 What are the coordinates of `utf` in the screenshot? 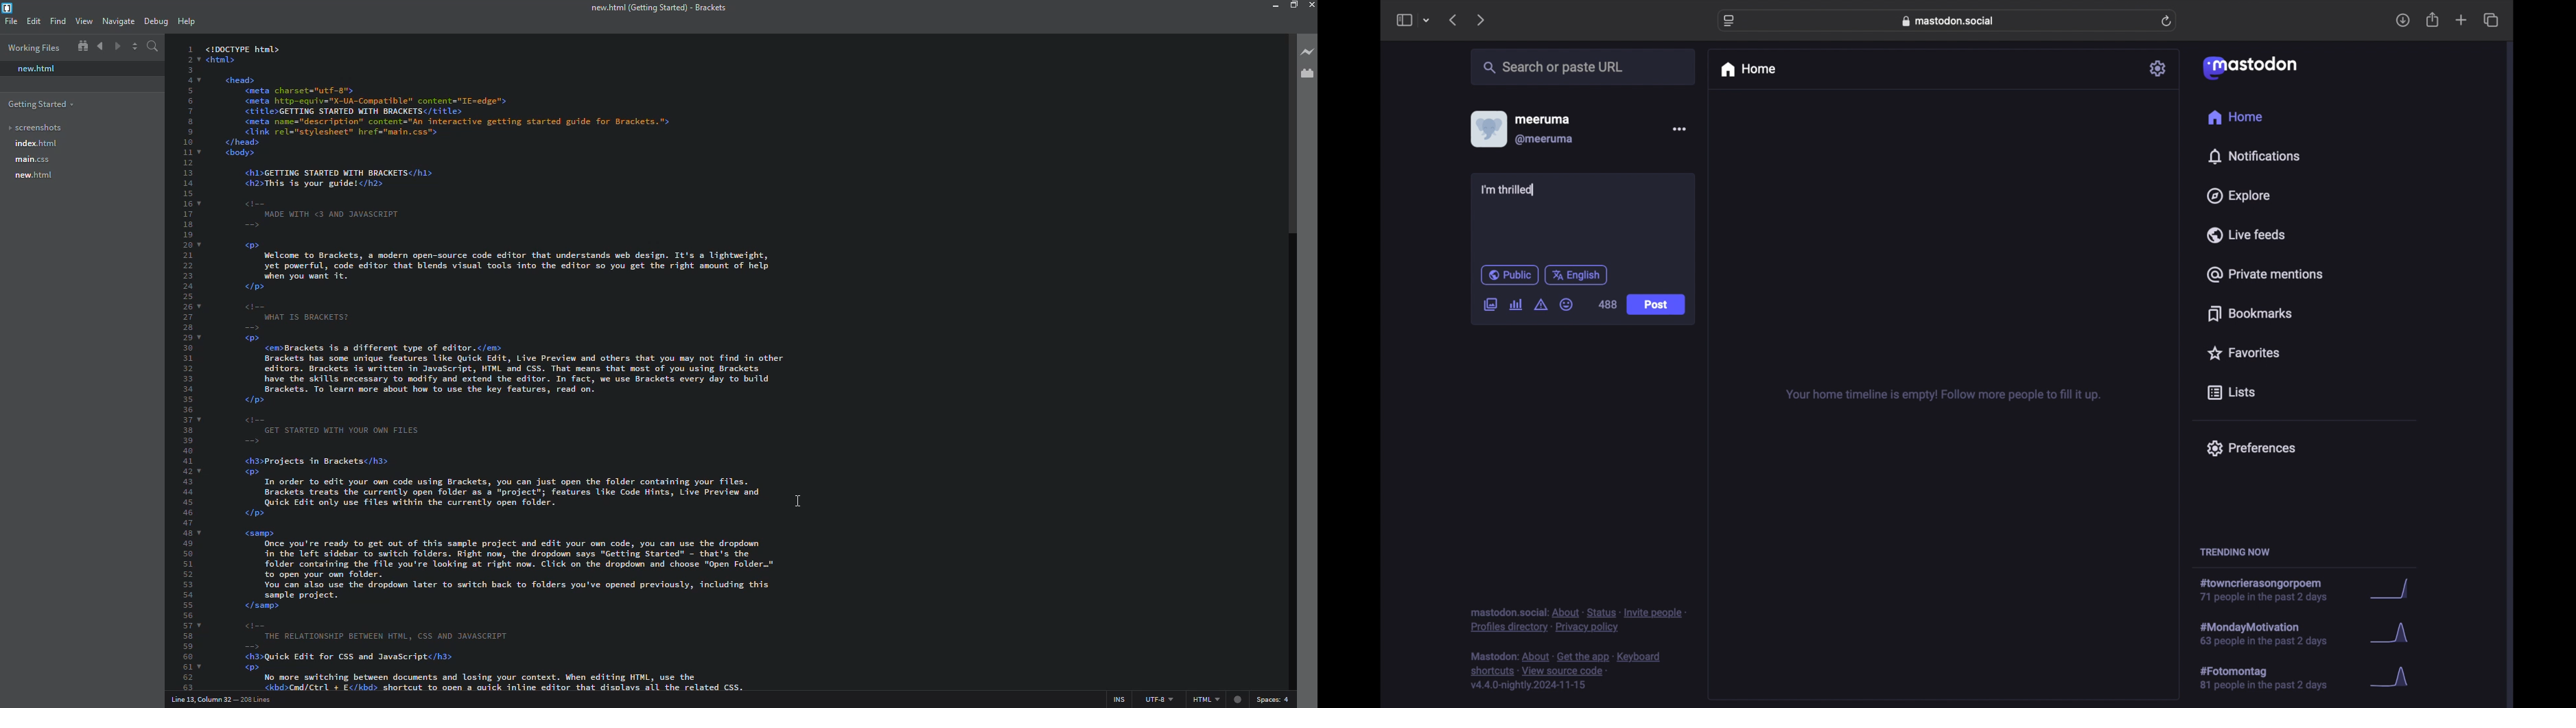 It's located at (1161, 699).